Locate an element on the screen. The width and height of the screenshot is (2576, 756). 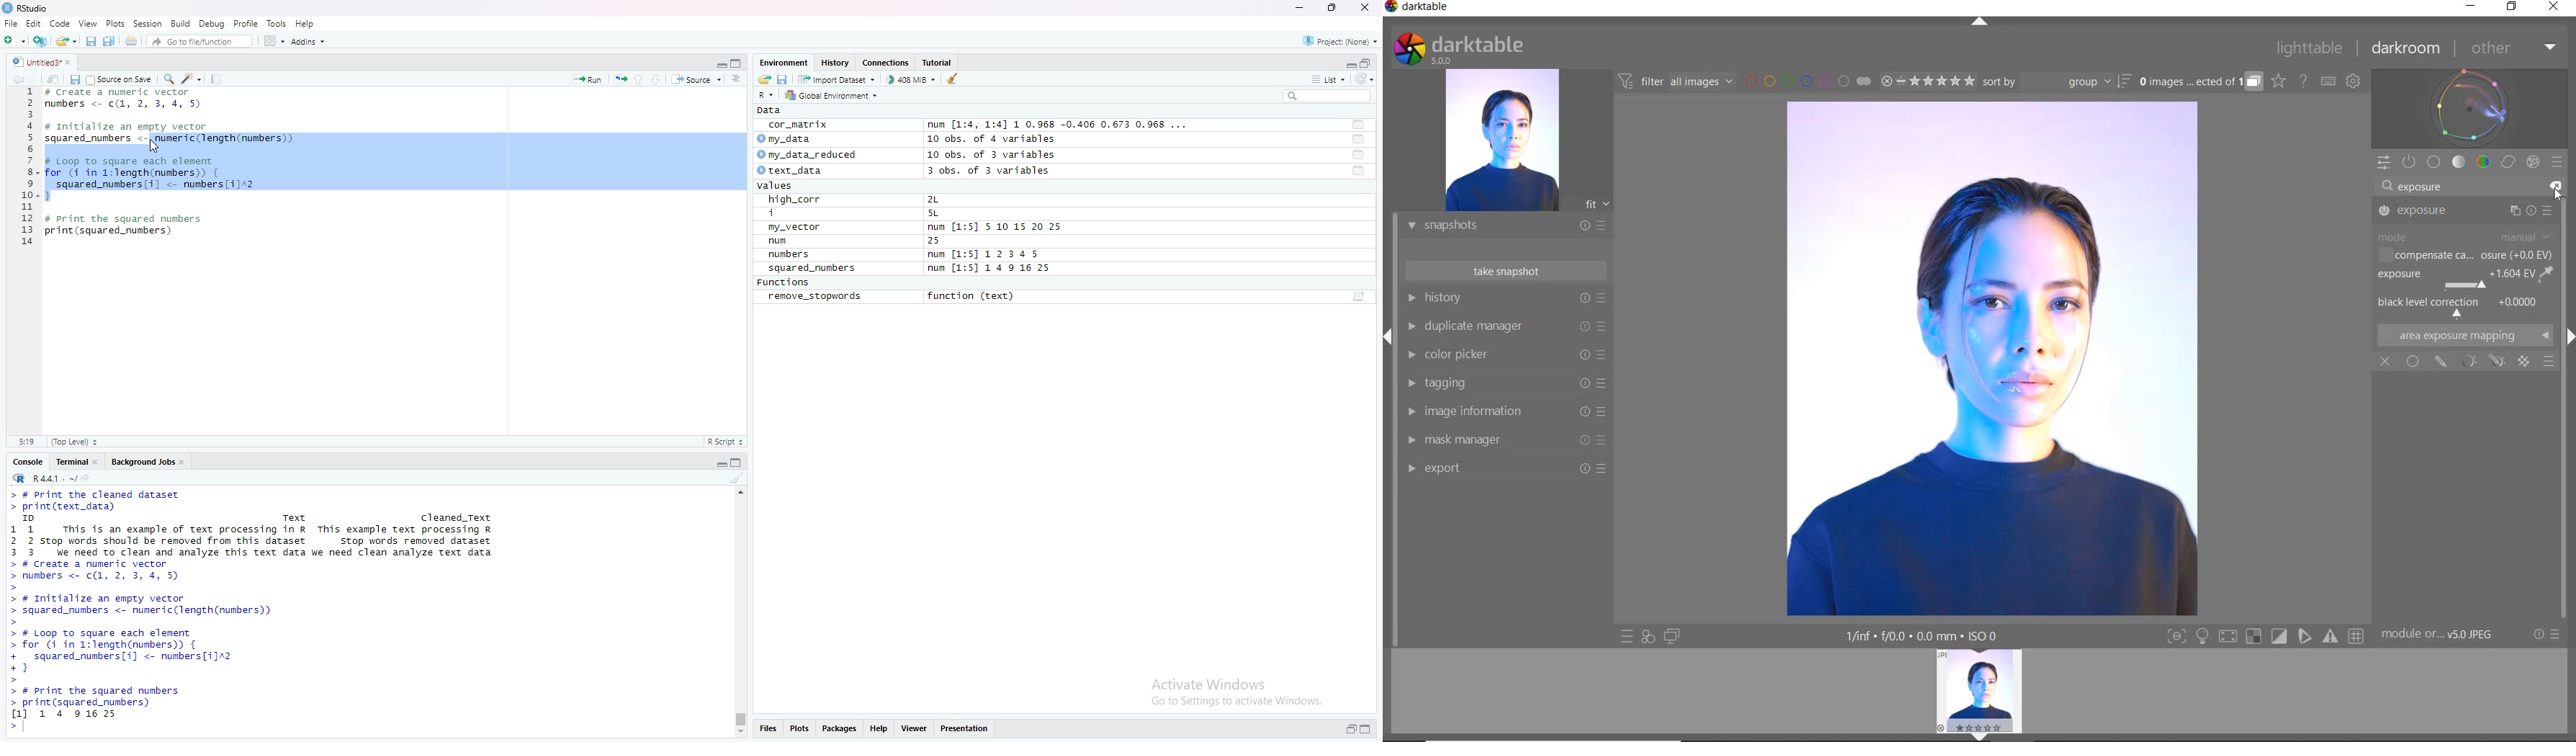
10 obs. of 3 variables is located at coordinates (992, 155).